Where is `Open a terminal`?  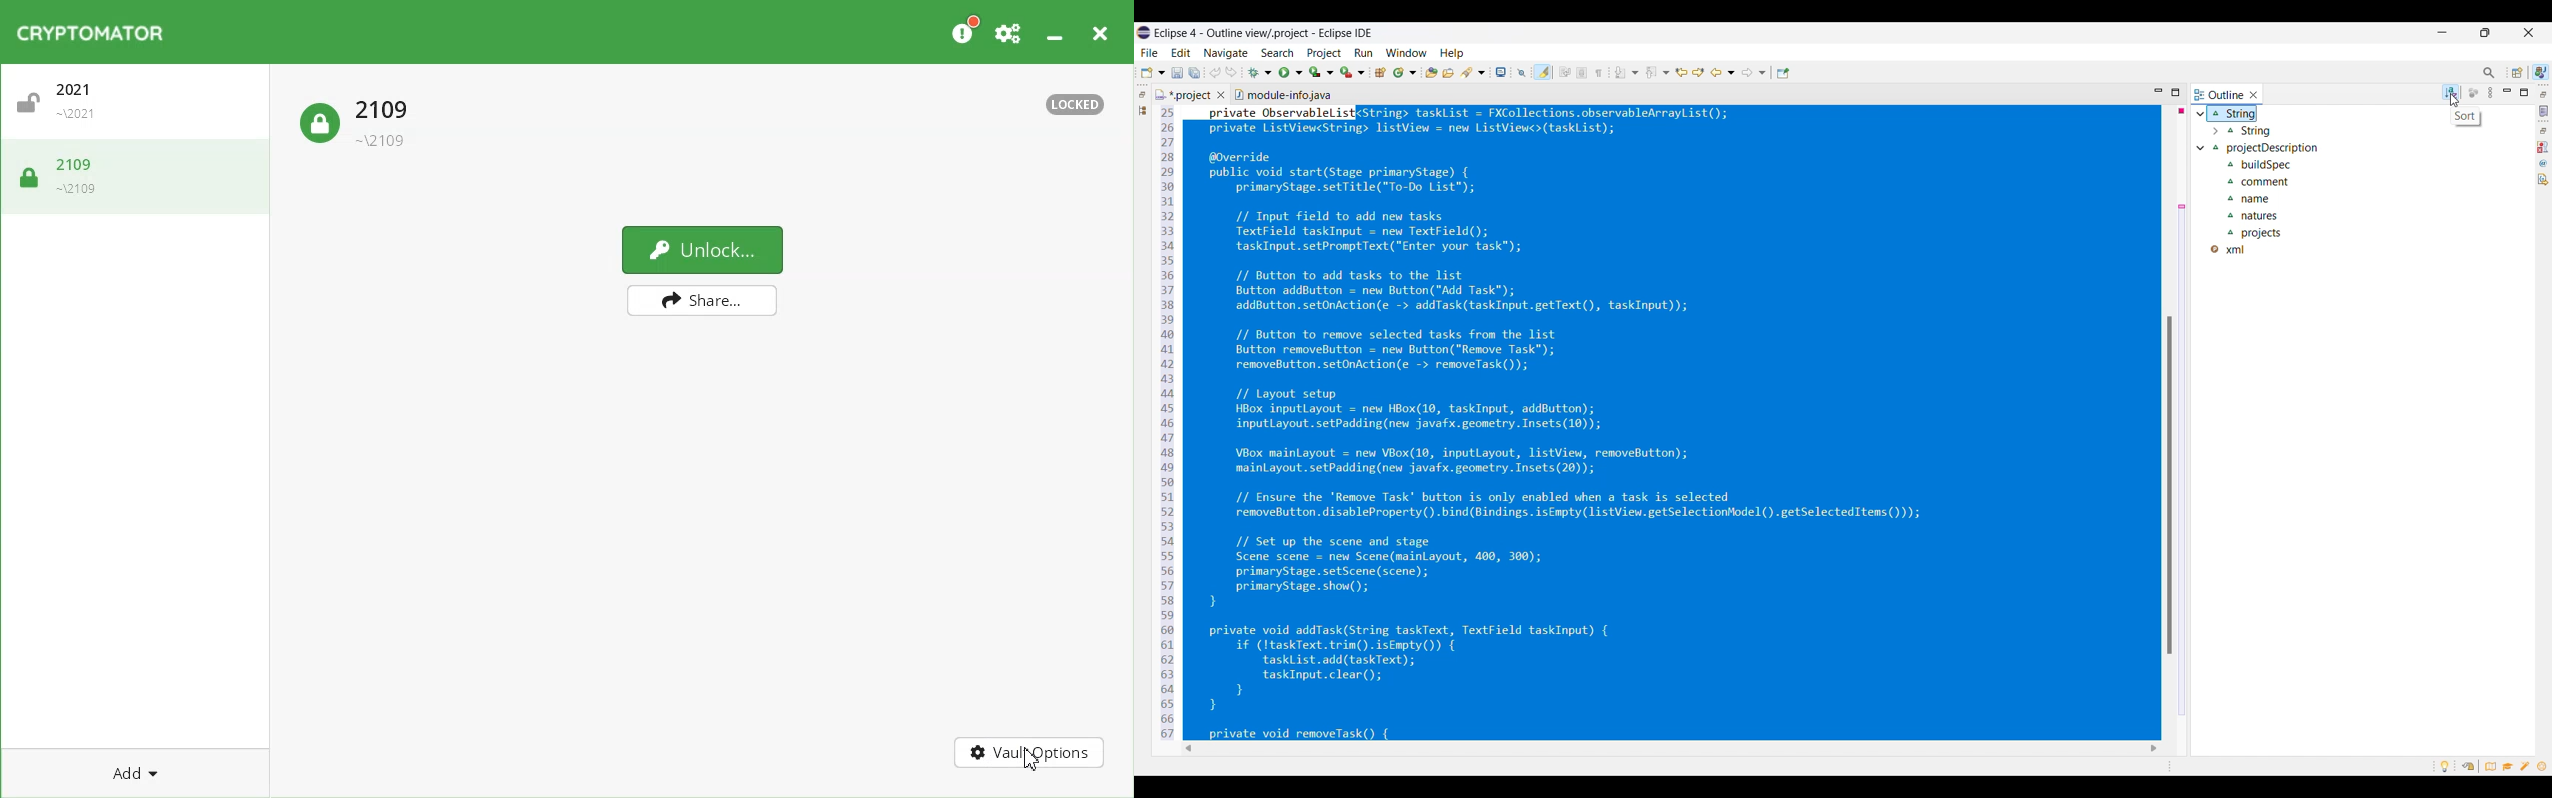 Open a terminal is located at coordinates (1501, 72).